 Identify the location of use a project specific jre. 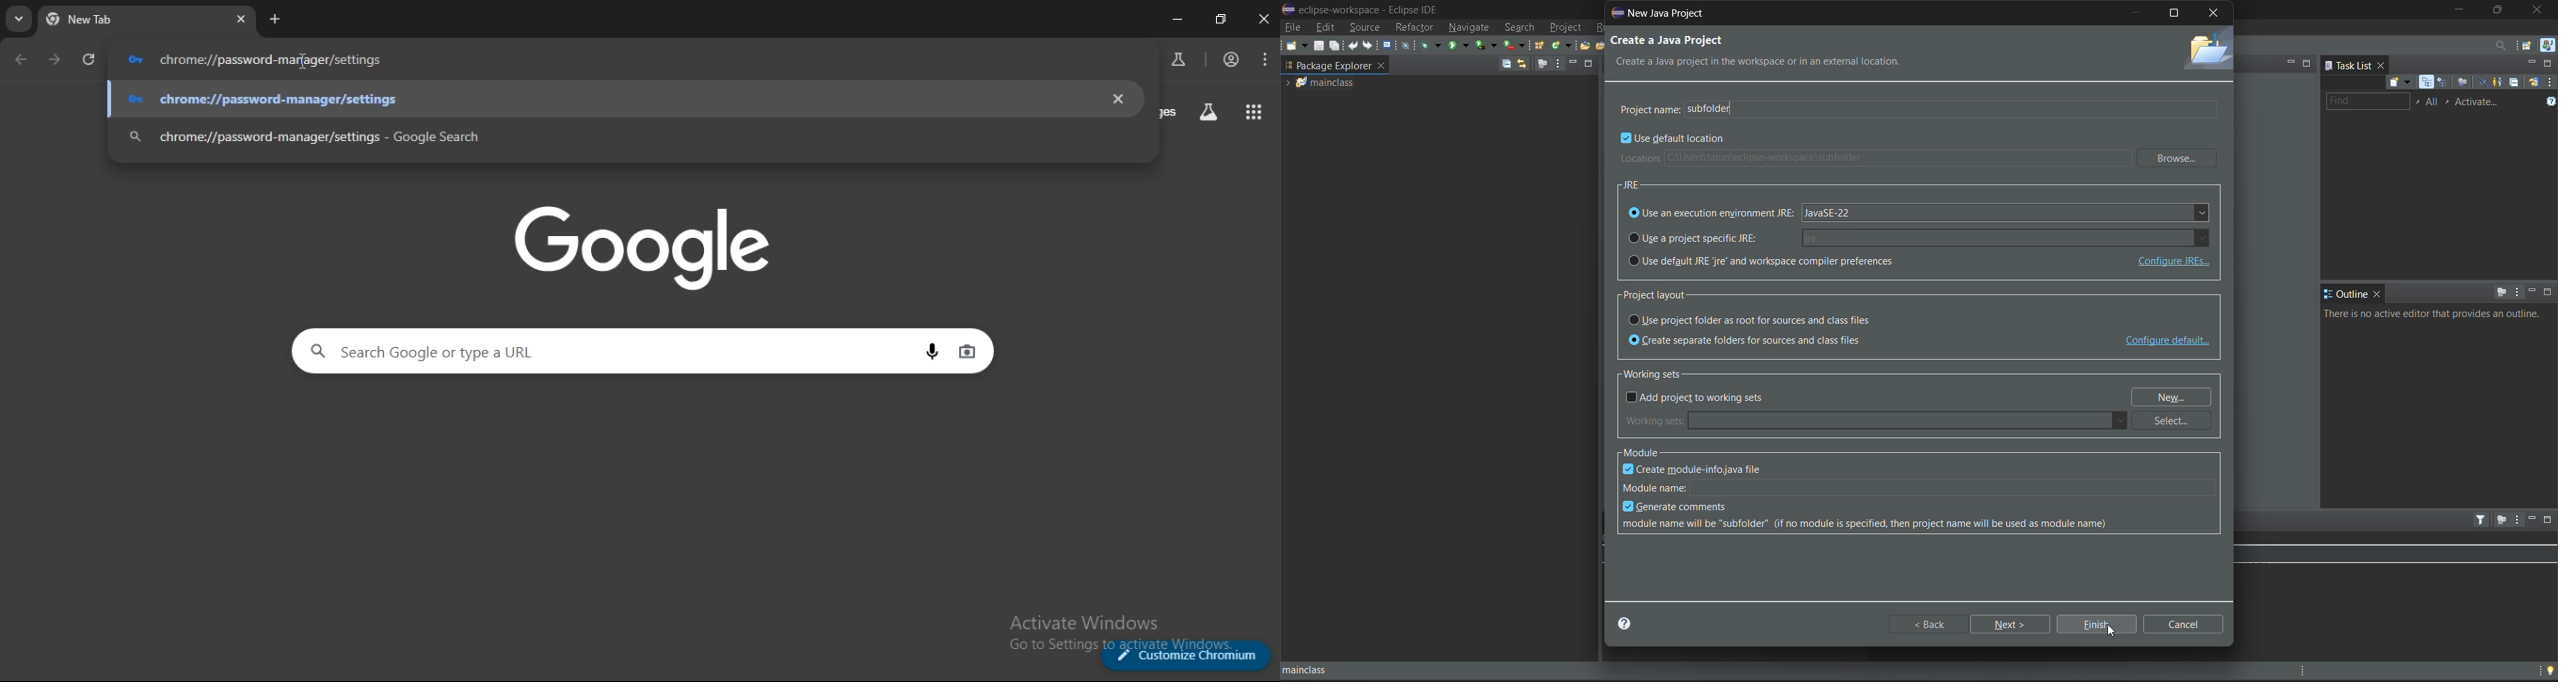
(1920, 236).